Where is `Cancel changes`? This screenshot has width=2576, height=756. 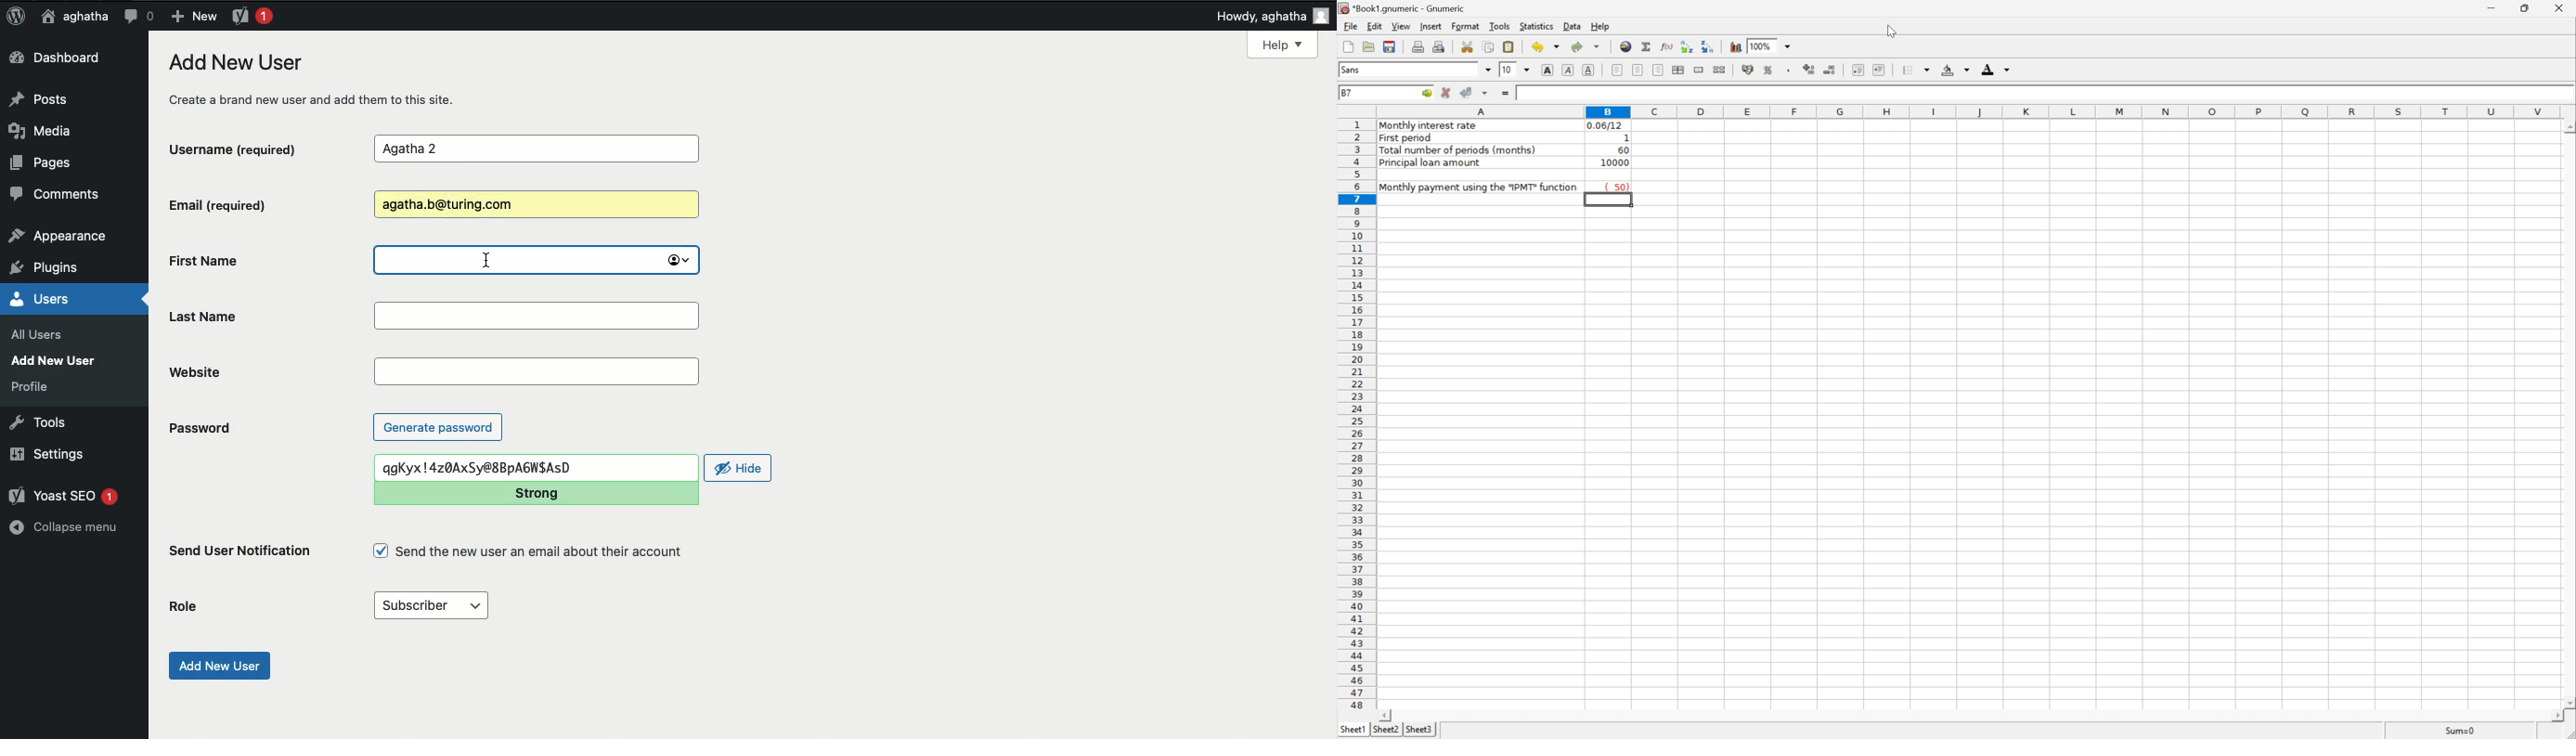 Cancel changes is located at coordinates (1445, 92).